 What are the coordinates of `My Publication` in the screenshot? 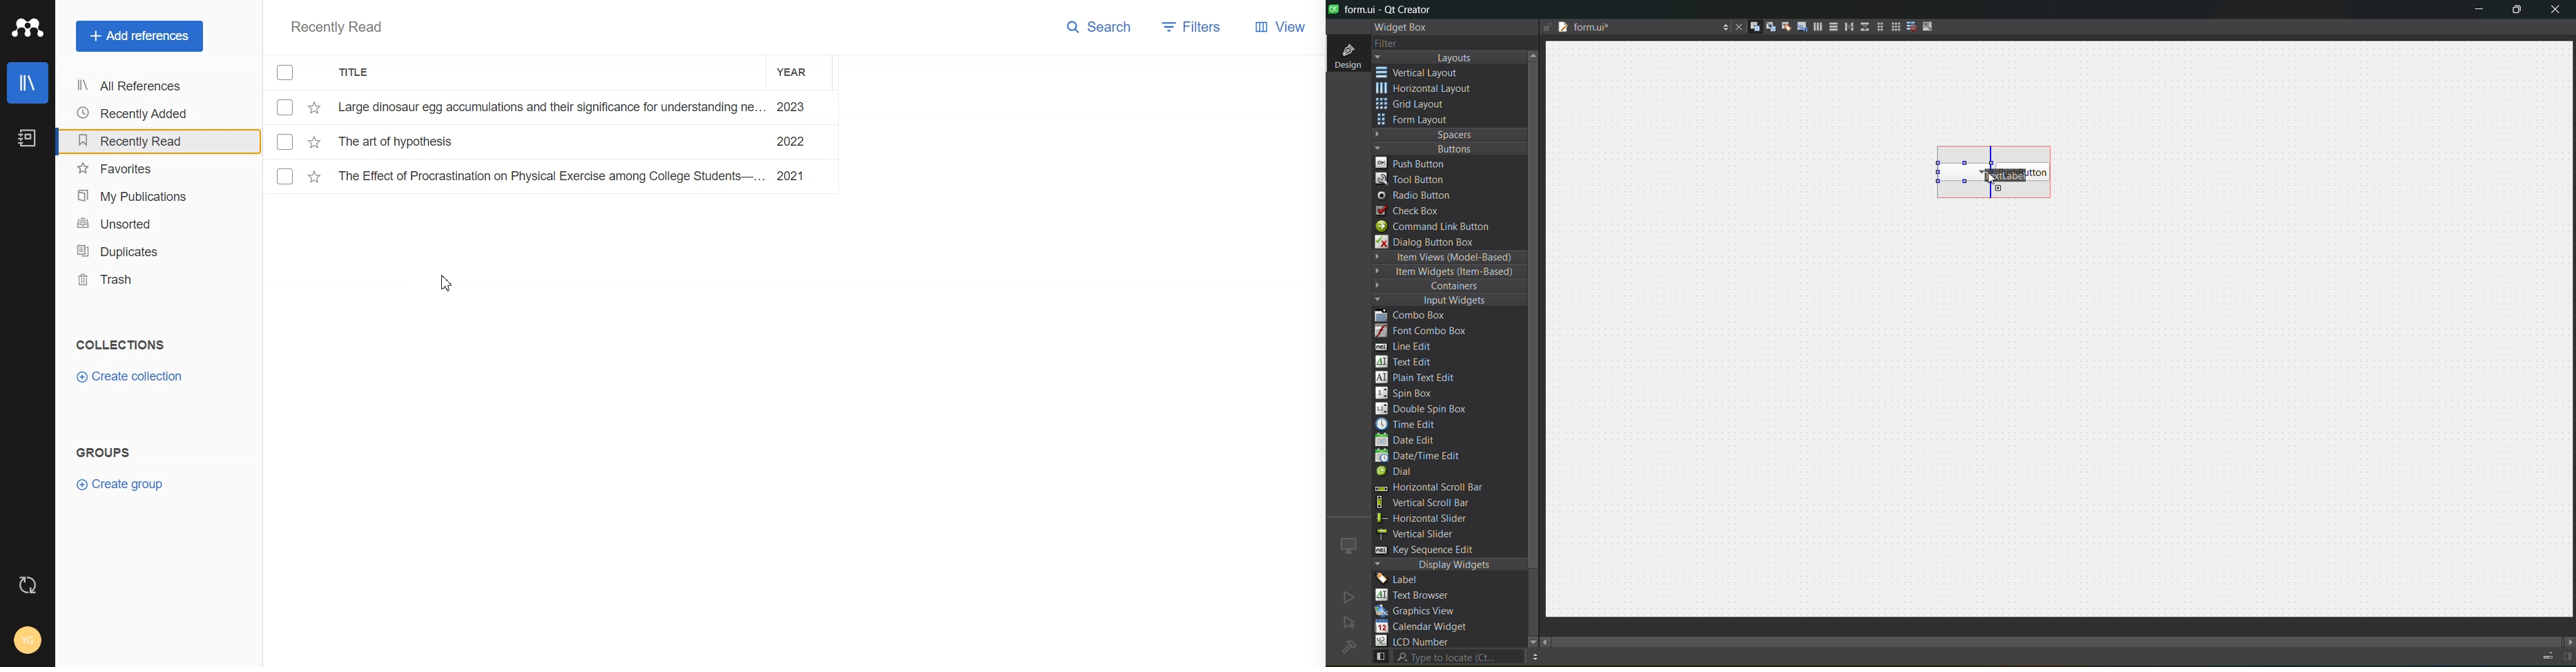 It's located at (143, 197).